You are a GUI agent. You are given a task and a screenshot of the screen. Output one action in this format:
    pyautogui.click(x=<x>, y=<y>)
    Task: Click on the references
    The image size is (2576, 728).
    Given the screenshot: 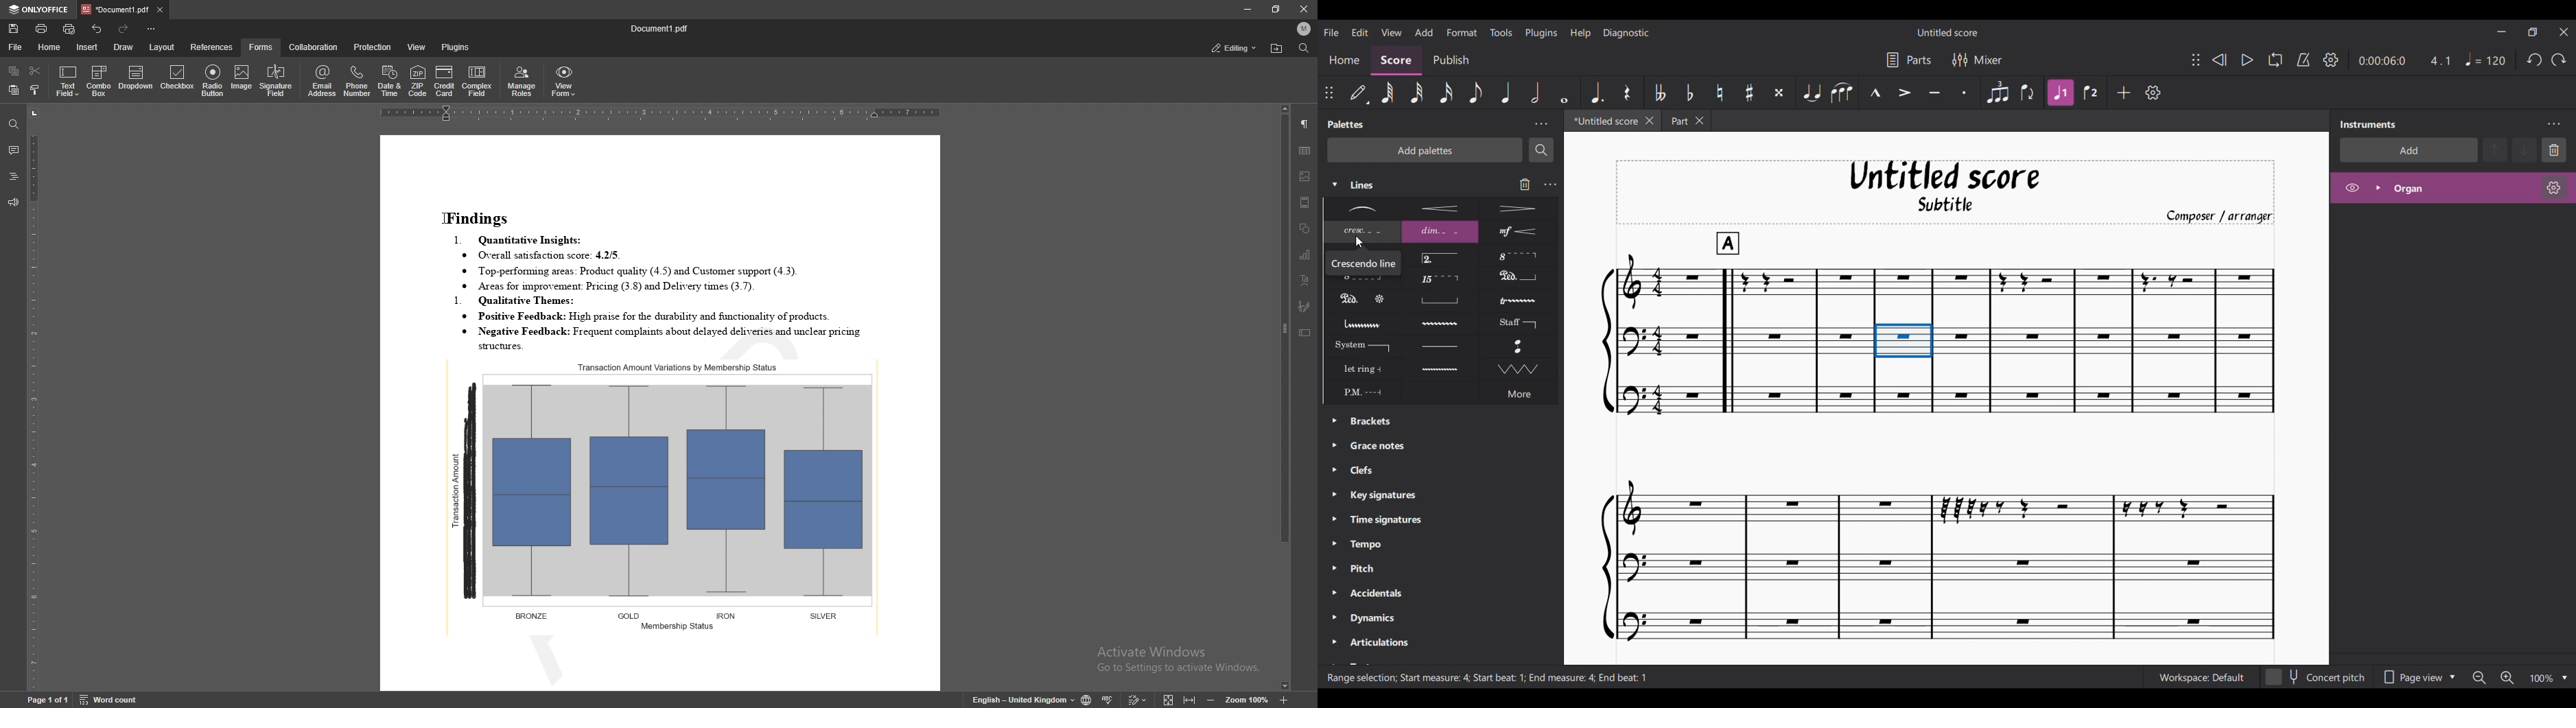 What is the action you would take?
    pyautogui.click(x=211, y=47)
    